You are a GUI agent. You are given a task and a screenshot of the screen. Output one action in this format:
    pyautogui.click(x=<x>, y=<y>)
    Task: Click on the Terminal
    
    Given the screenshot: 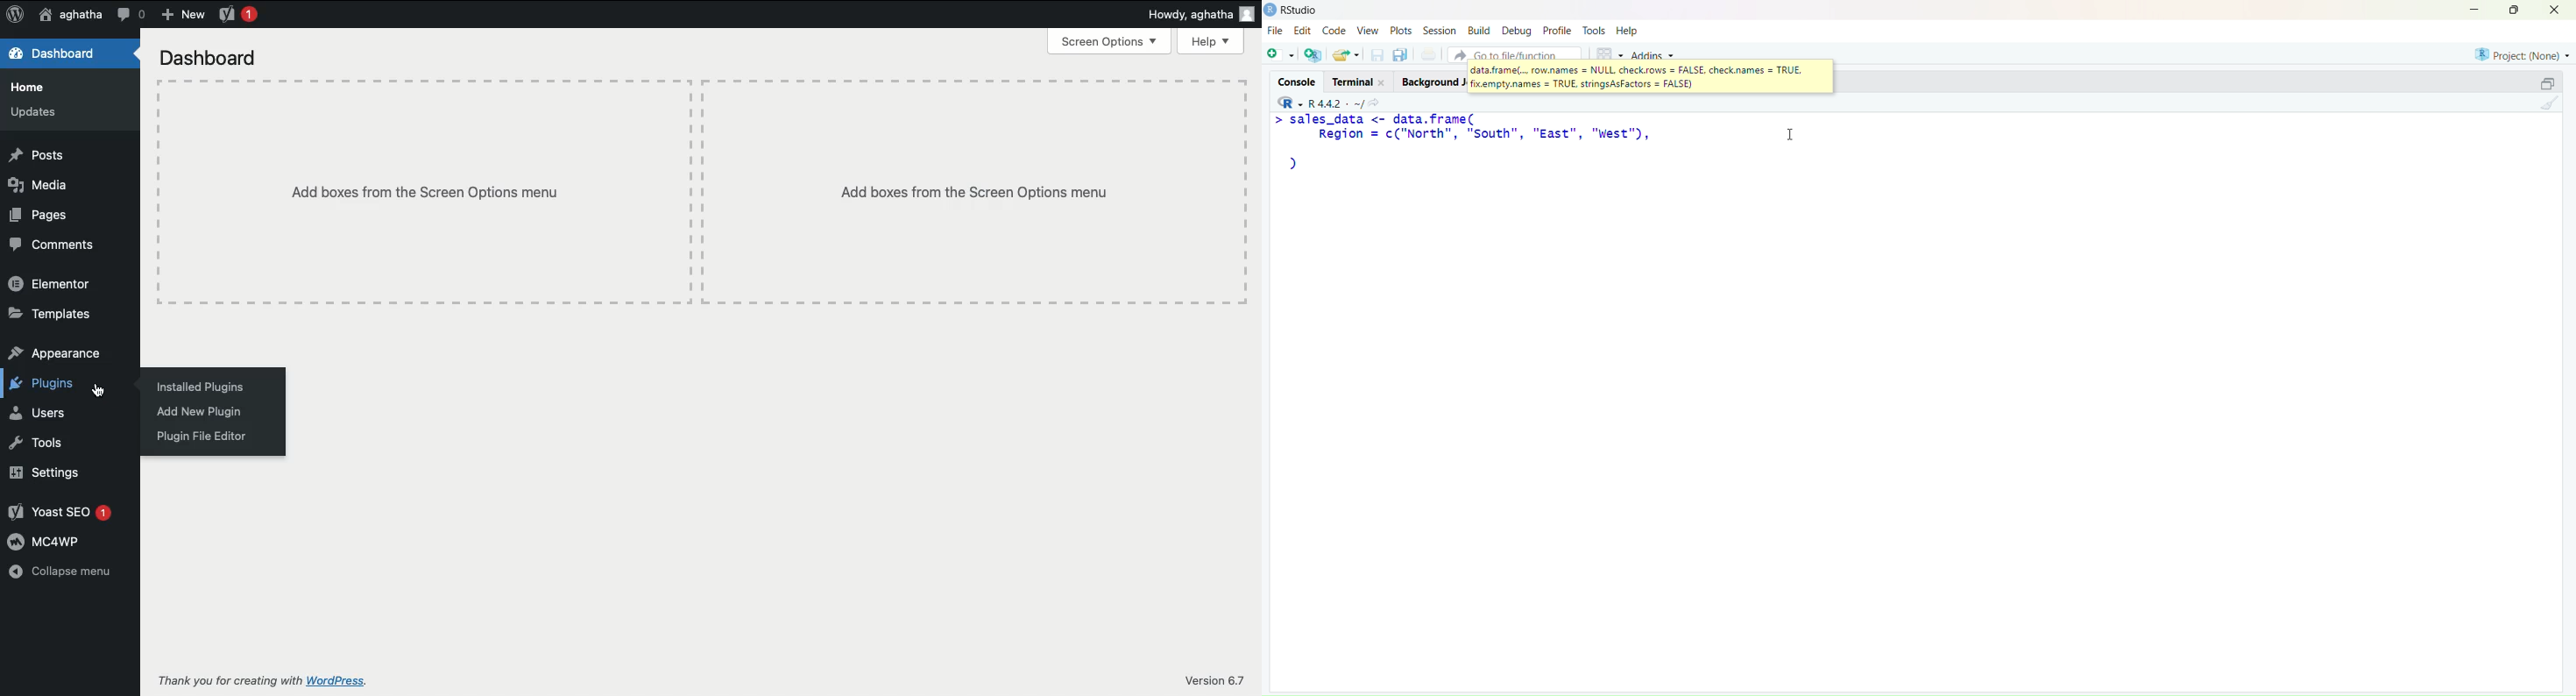 What is the action you would take?
    pyautogui.click(x=1356, y=81)
    